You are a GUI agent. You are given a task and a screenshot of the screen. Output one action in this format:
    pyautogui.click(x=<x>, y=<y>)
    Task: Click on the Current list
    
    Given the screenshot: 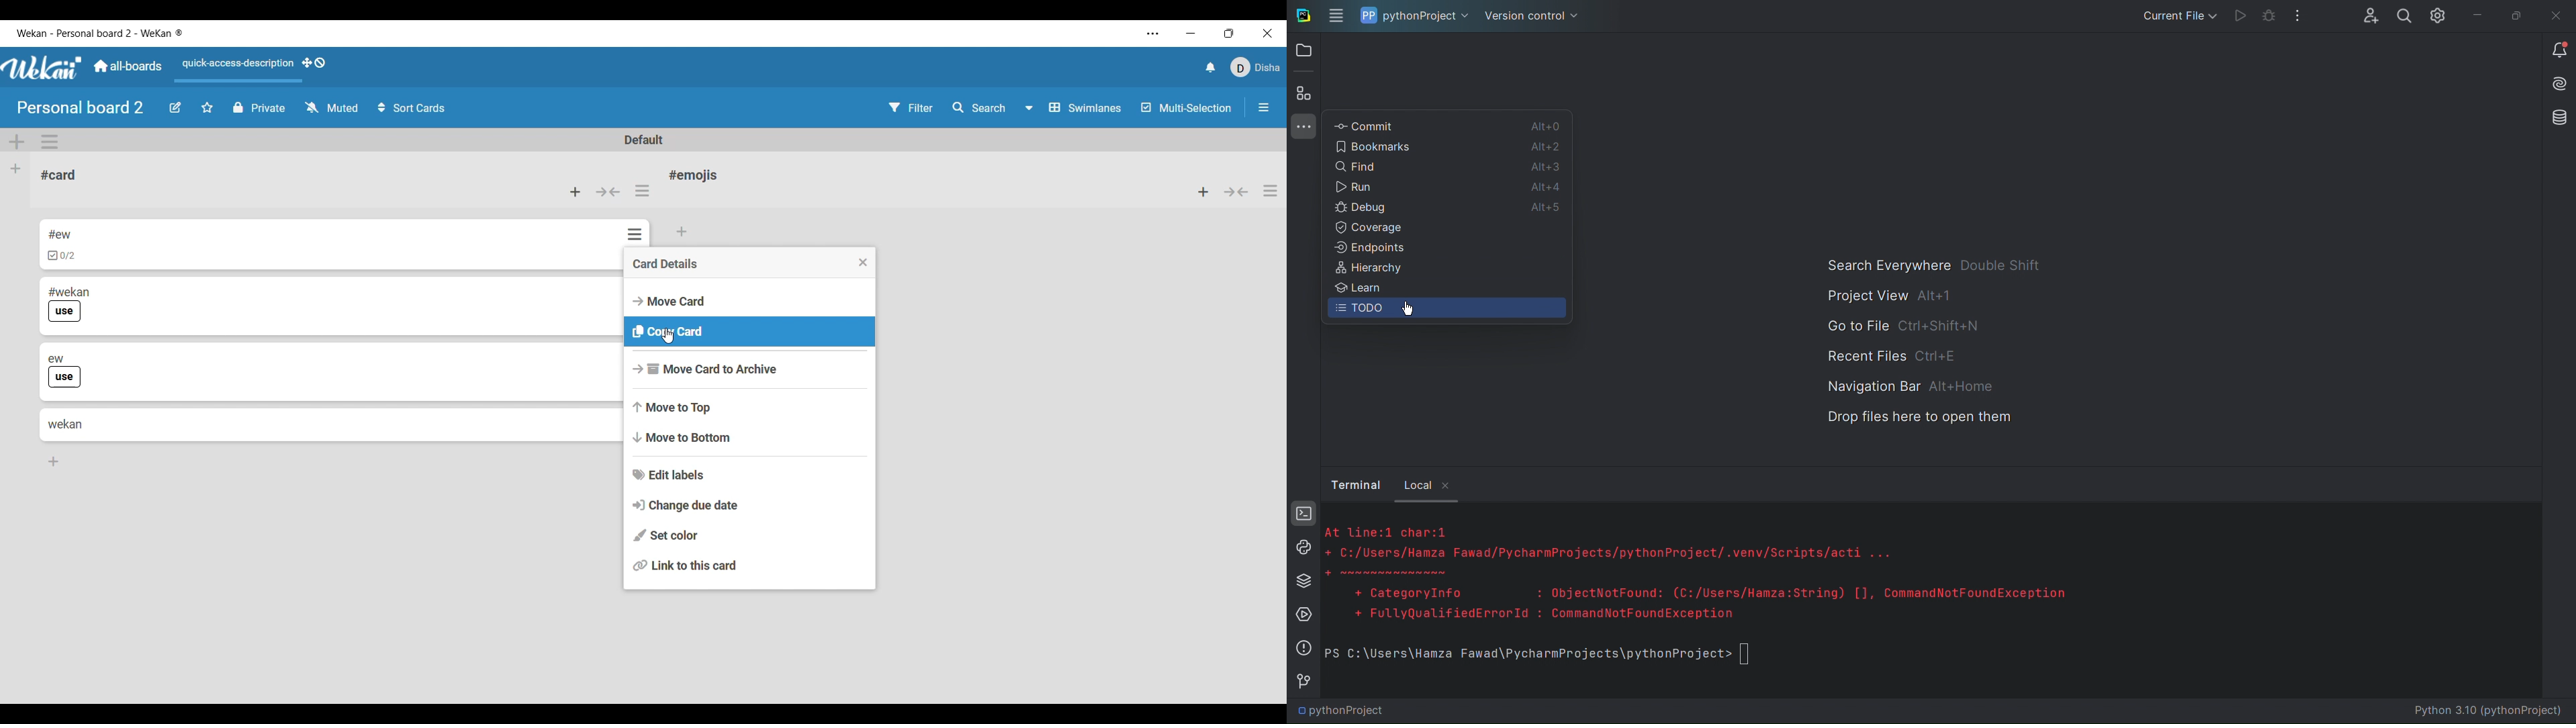 What is the action you would take?
    pyautogui.click(x=143, y=176)
    